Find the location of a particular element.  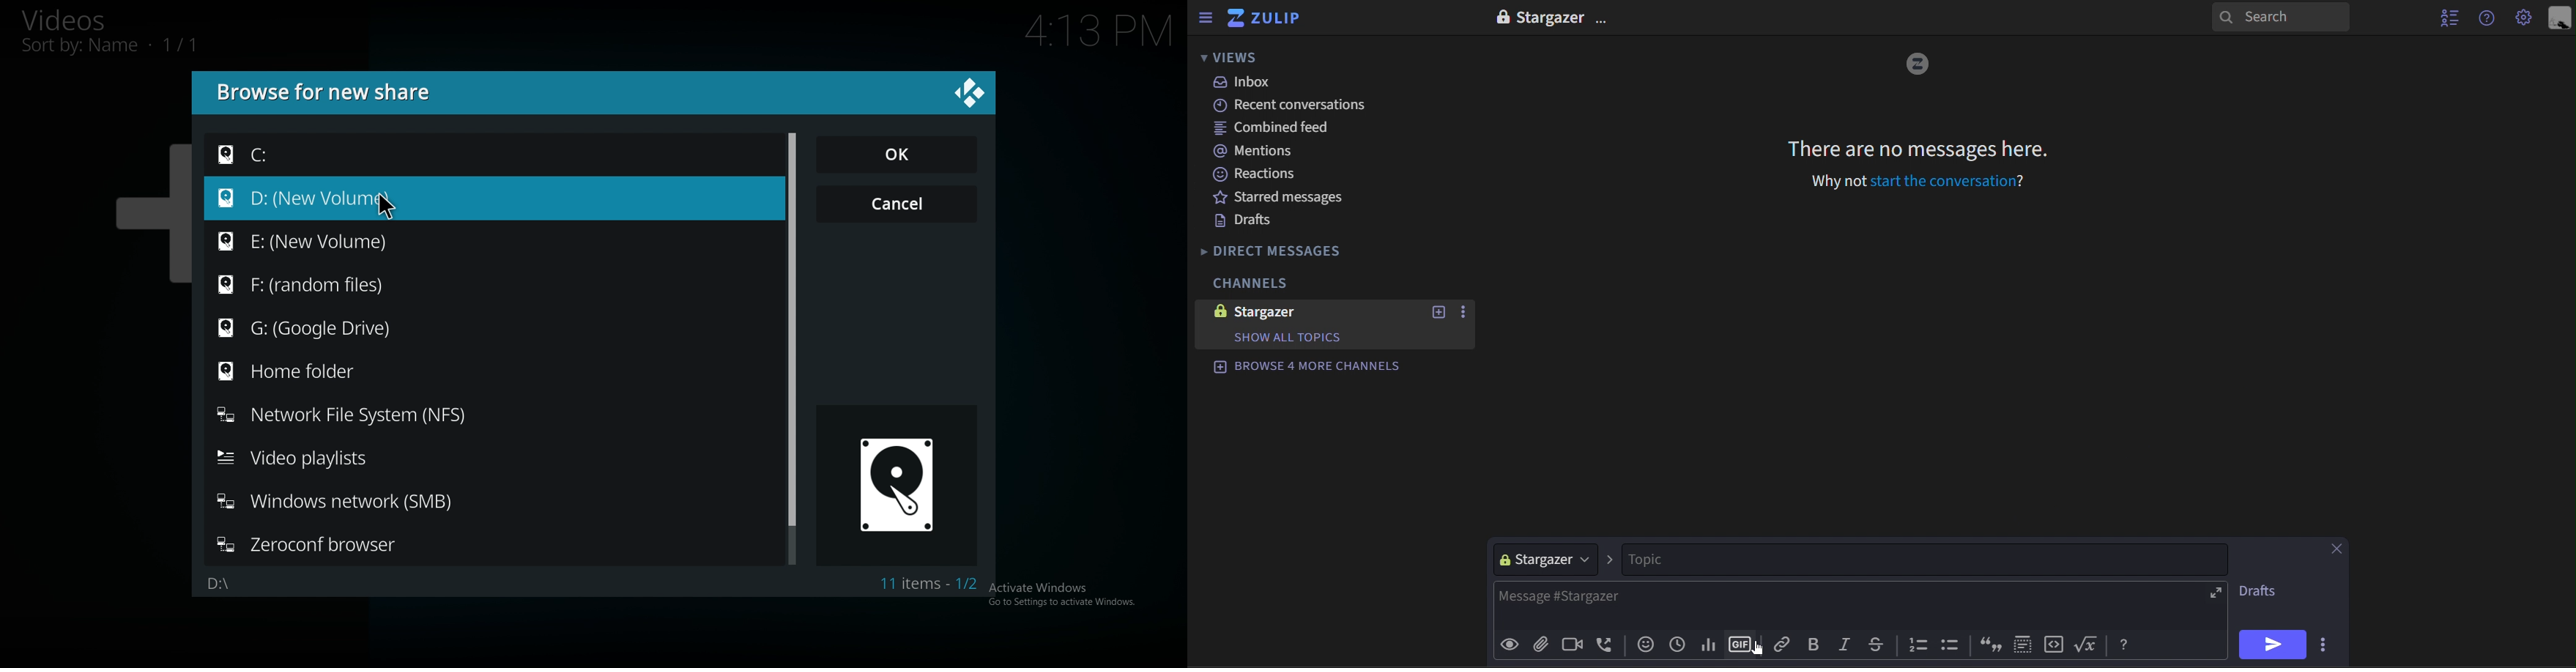

11 items is located at coordinates (933, 584).